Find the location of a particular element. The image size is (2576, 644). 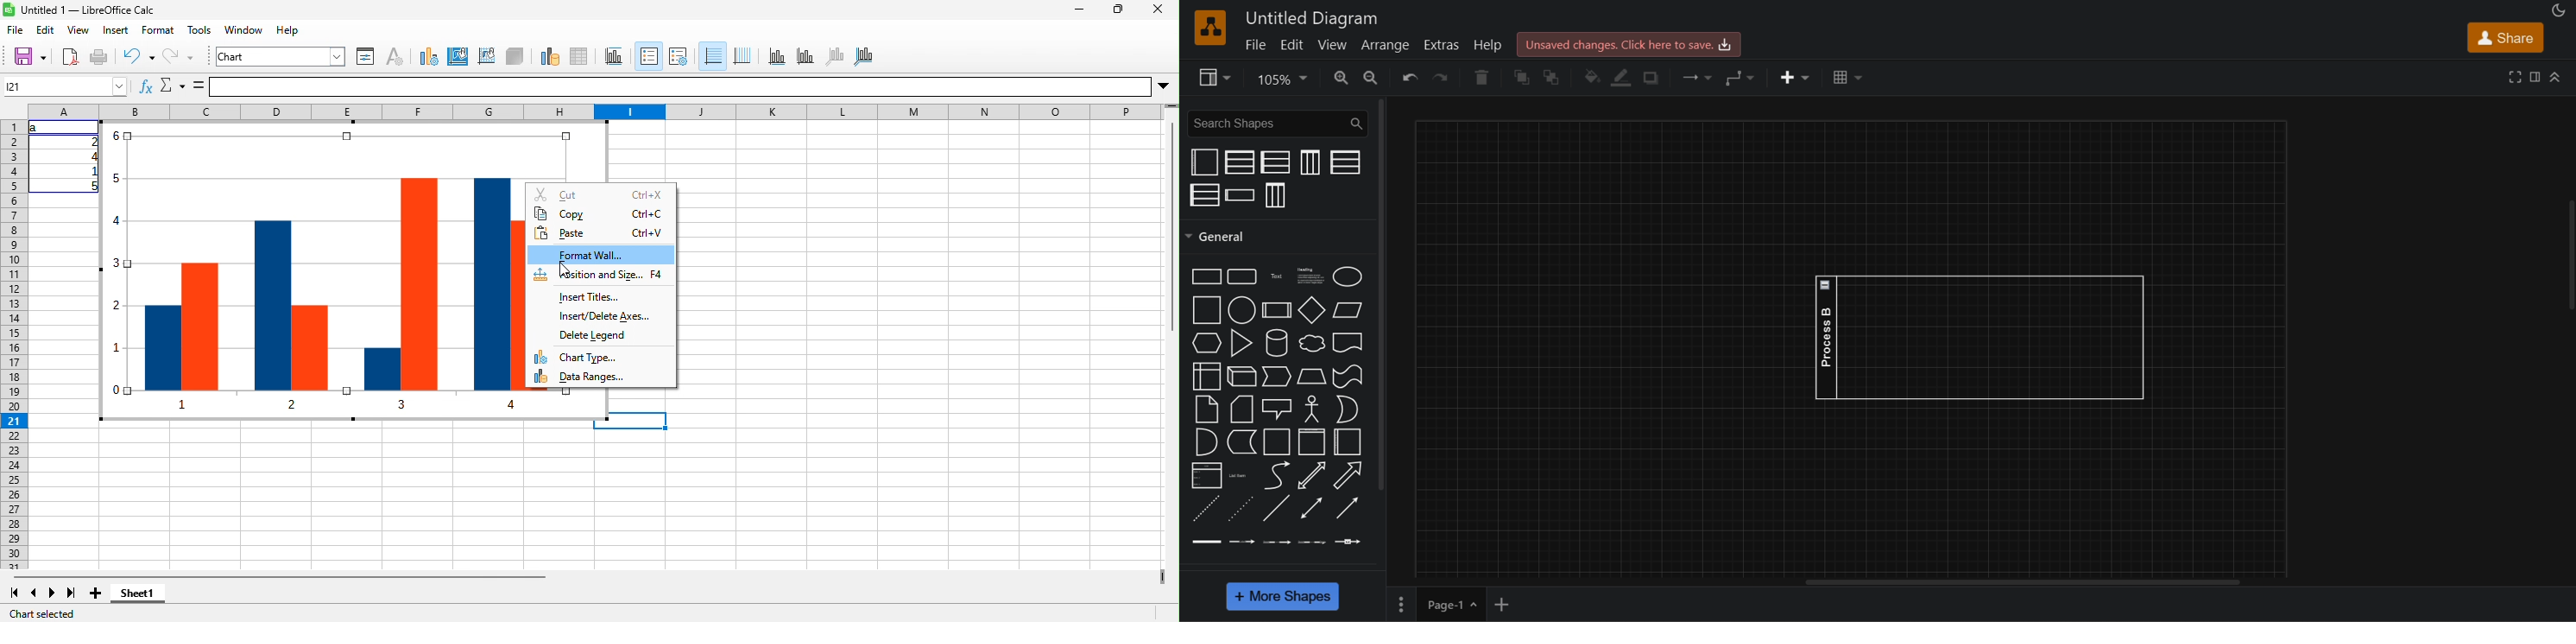

table is located at coordinates (1850, 76).